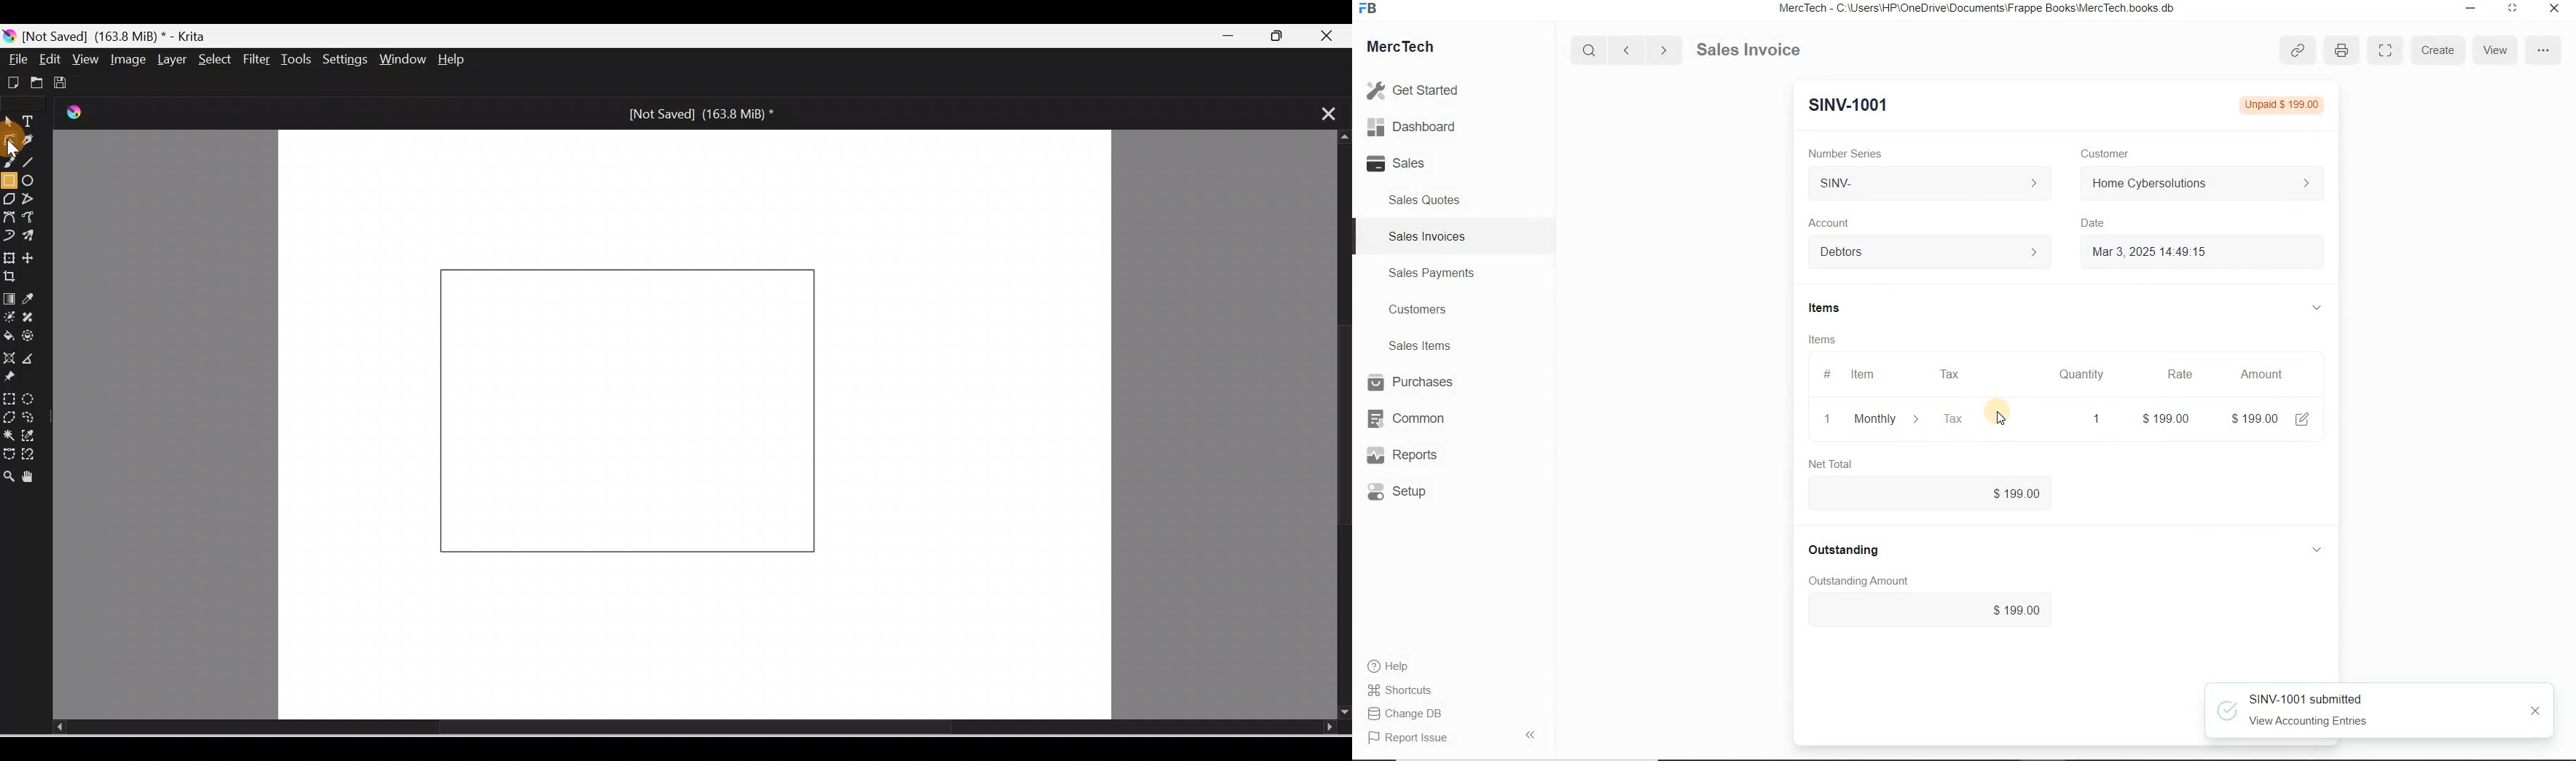 The width and height of the screenshot is (2576, 784). I want to click on copy, so click(2297, 50).